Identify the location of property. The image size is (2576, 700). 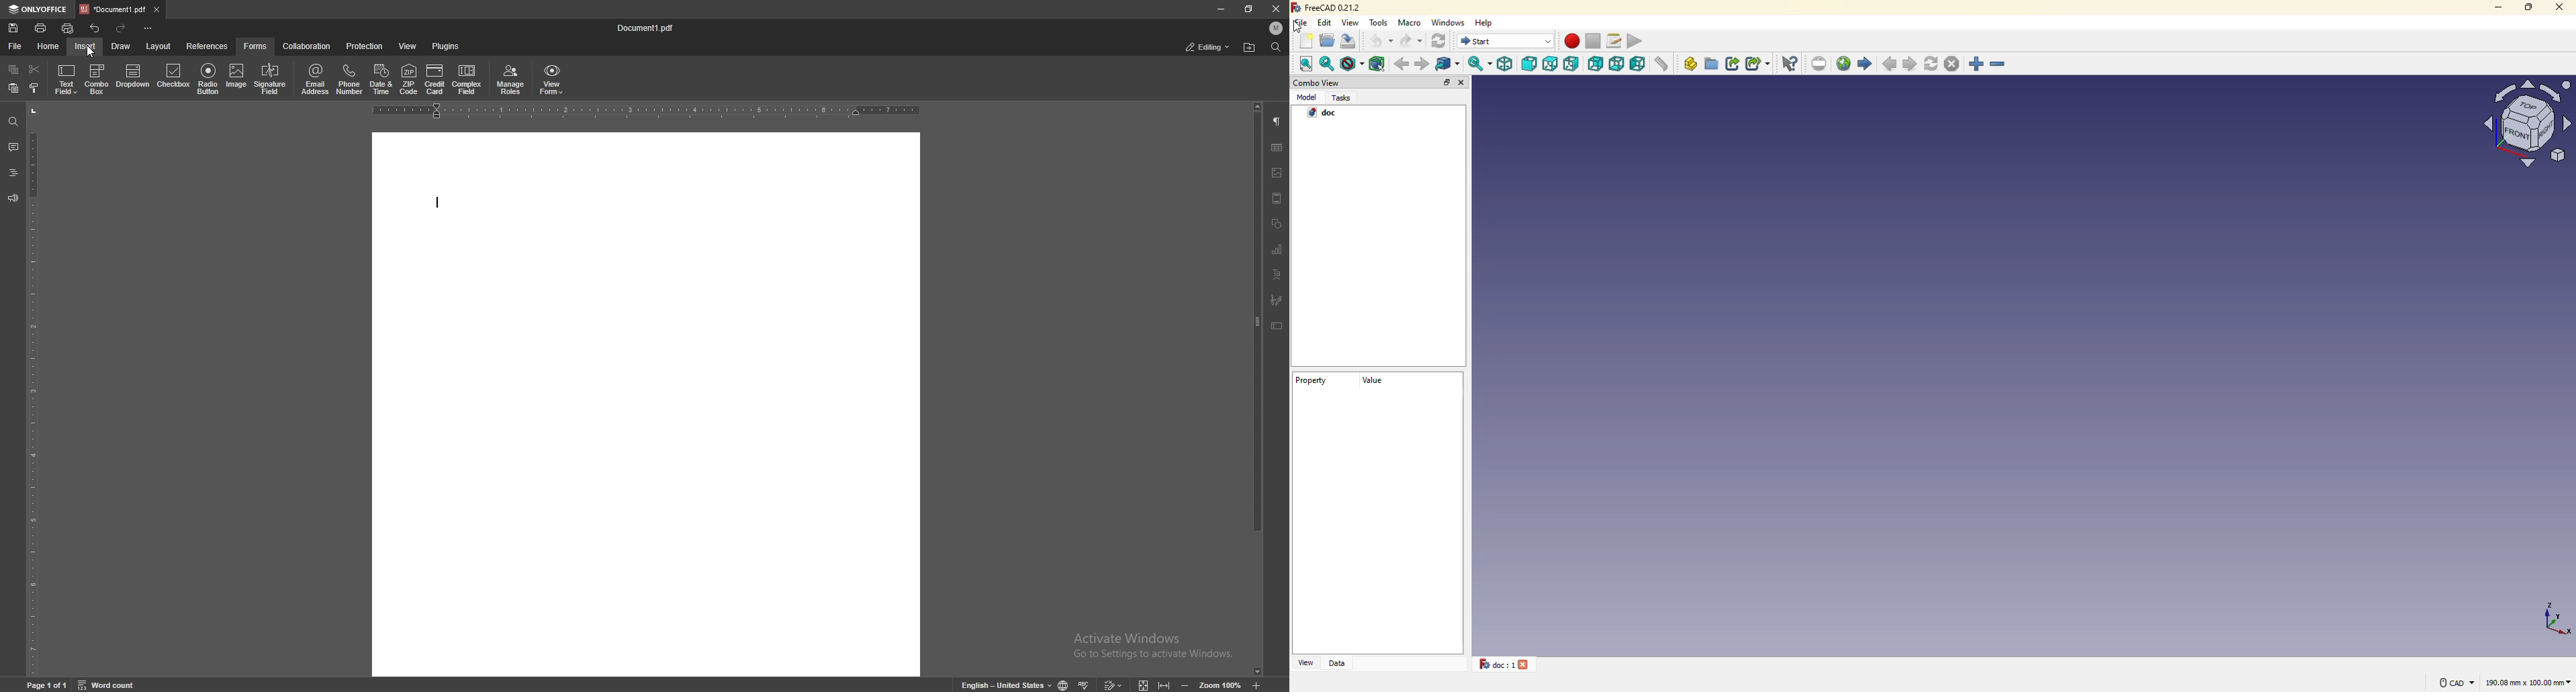
(1311, 382).